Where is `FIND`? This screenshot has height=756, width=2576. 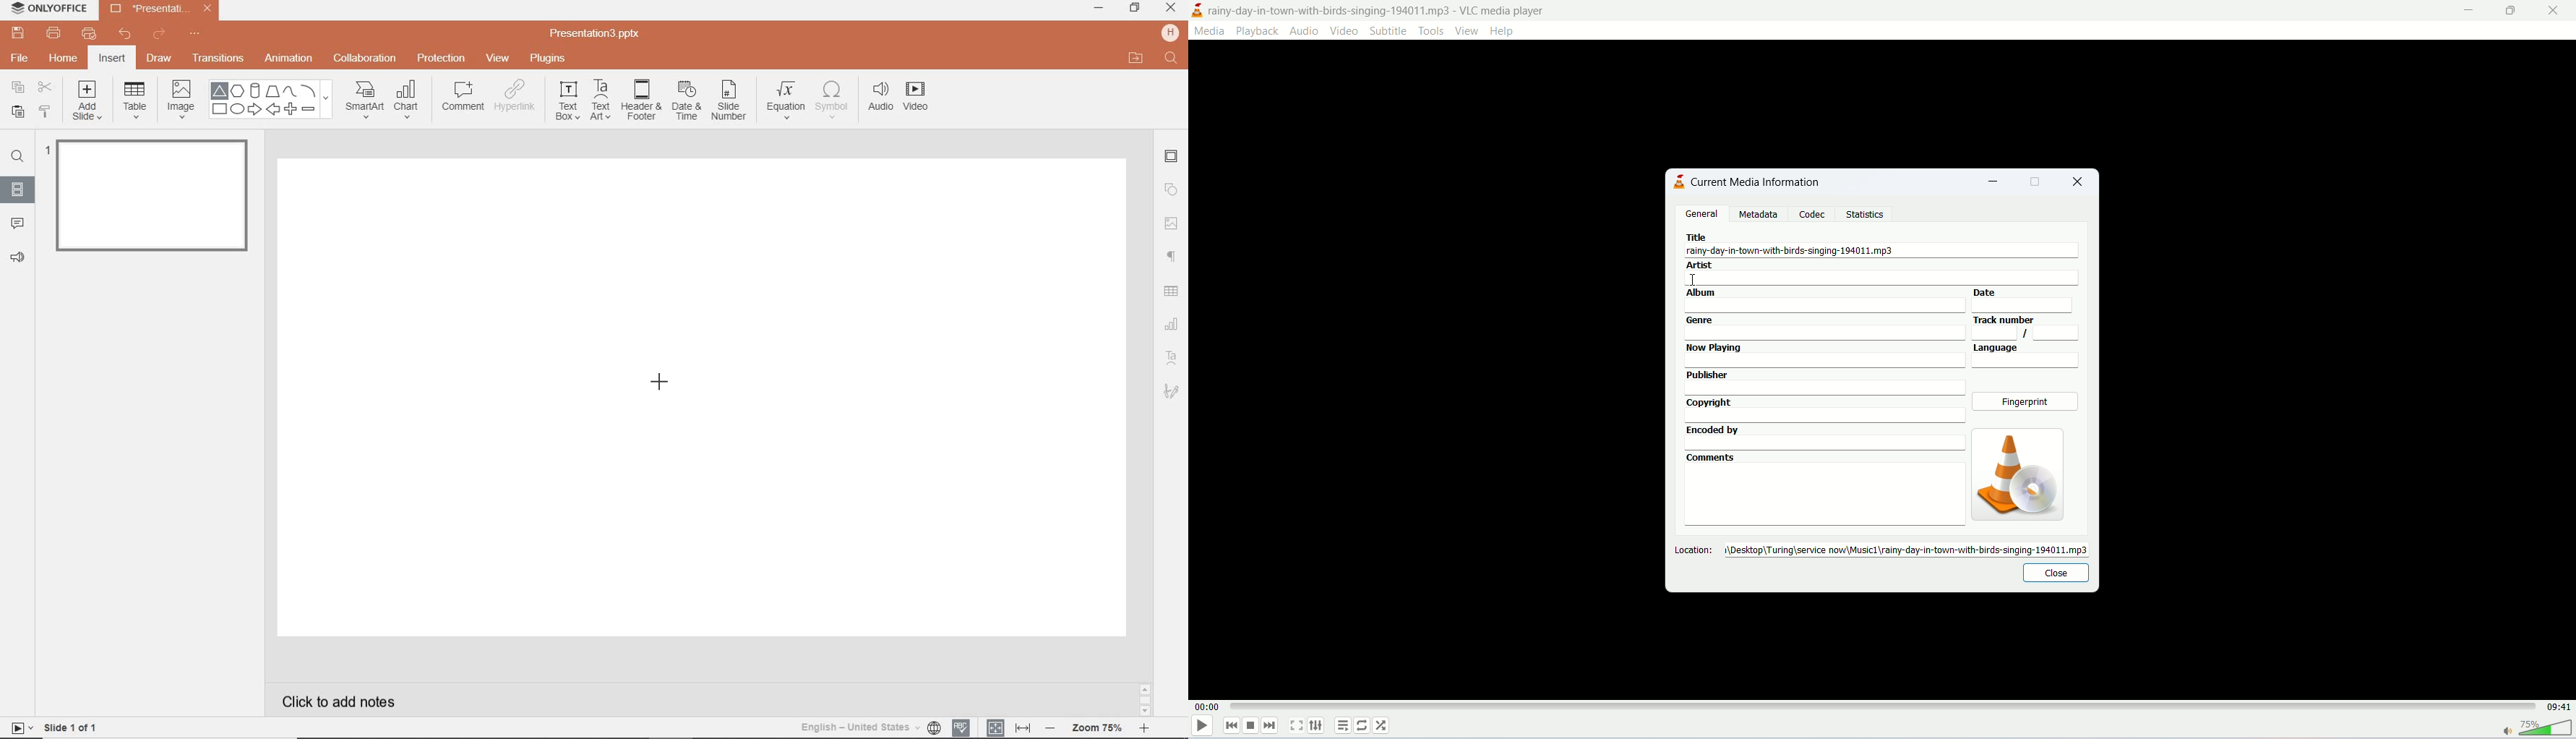
FIND is located at coordinates (17, 159).